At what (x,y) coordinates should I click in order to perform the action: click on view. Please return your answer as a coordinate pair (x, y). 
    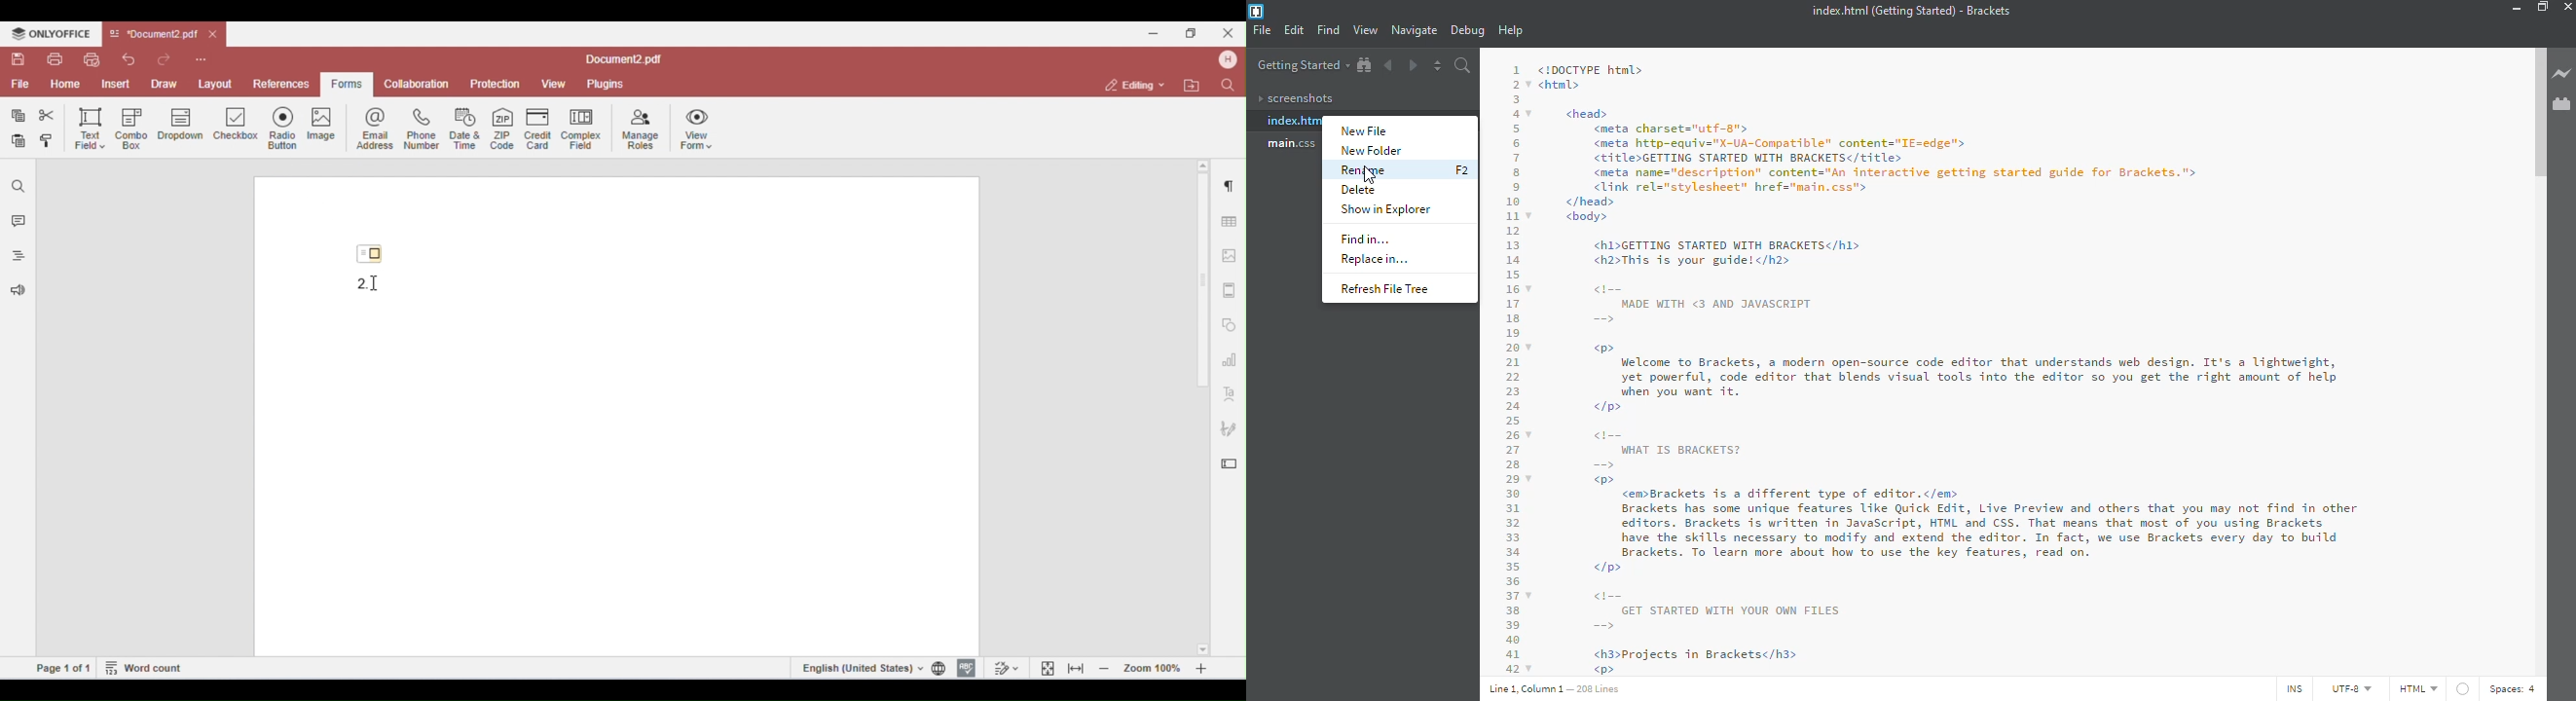
    Looking at the image, I should click on (1365, 30).